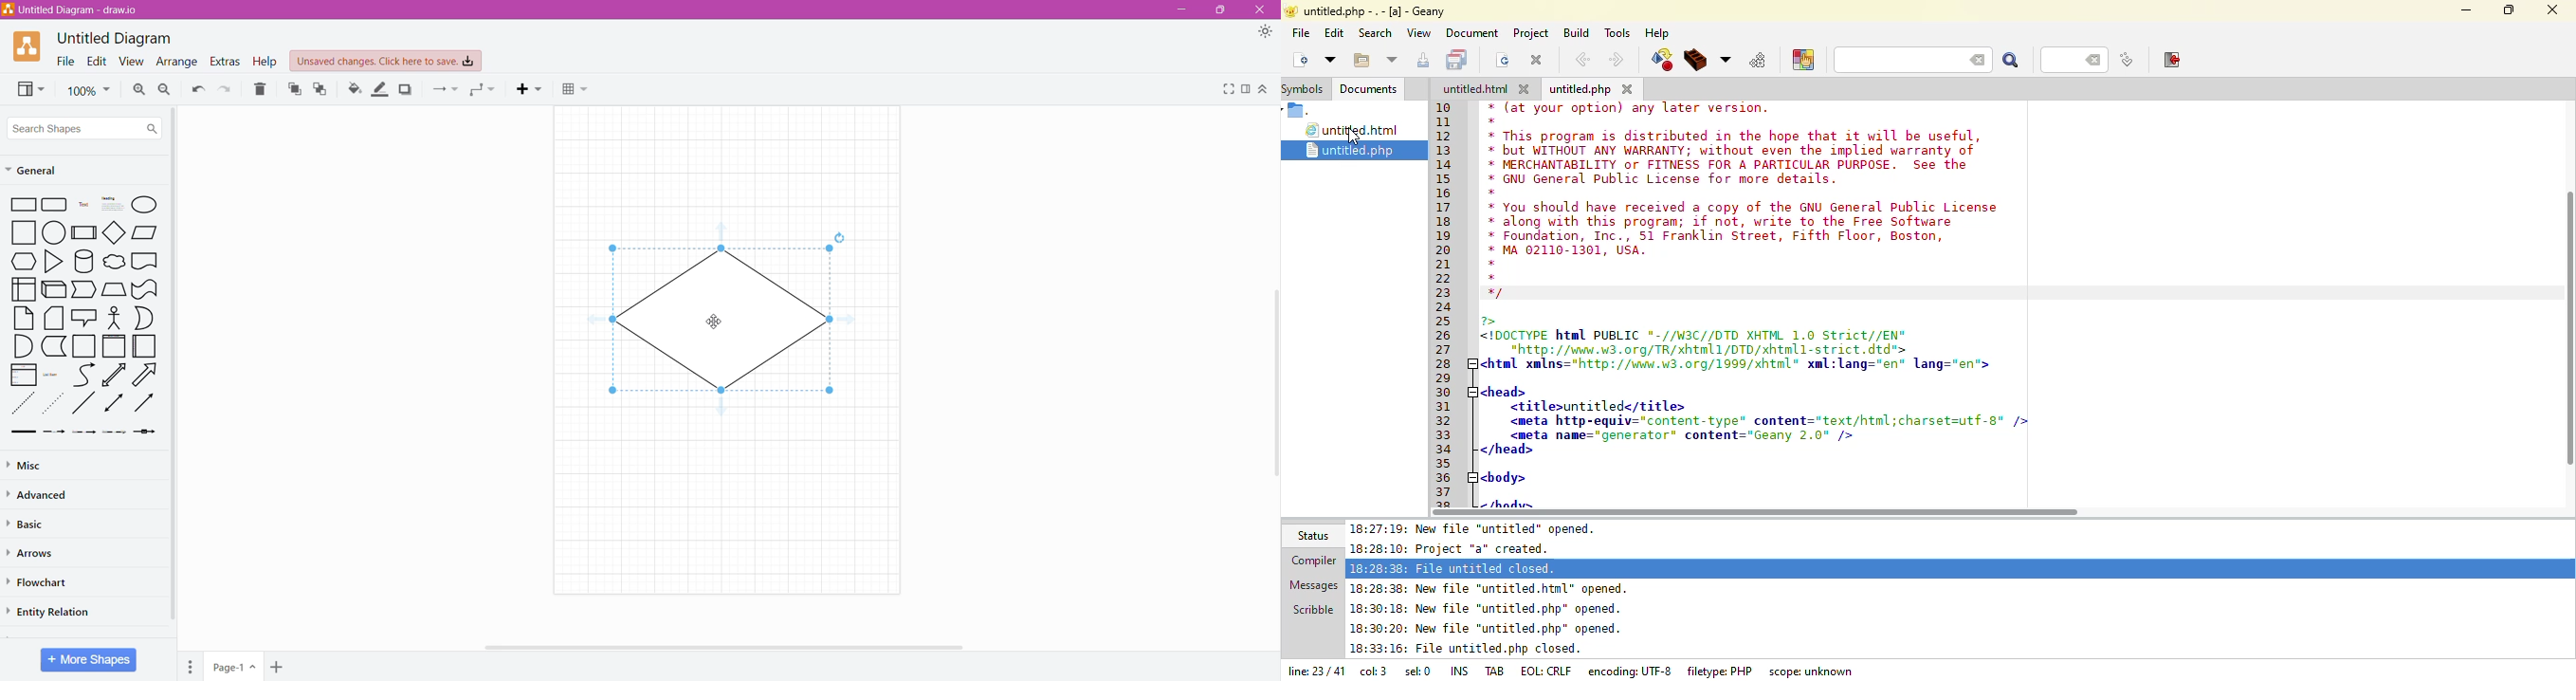 The image size is (2576, 700). What do you see at coordinates (1422, 60) in the screenshot?
I see `save current fle` at bounding box center [1422, 60].